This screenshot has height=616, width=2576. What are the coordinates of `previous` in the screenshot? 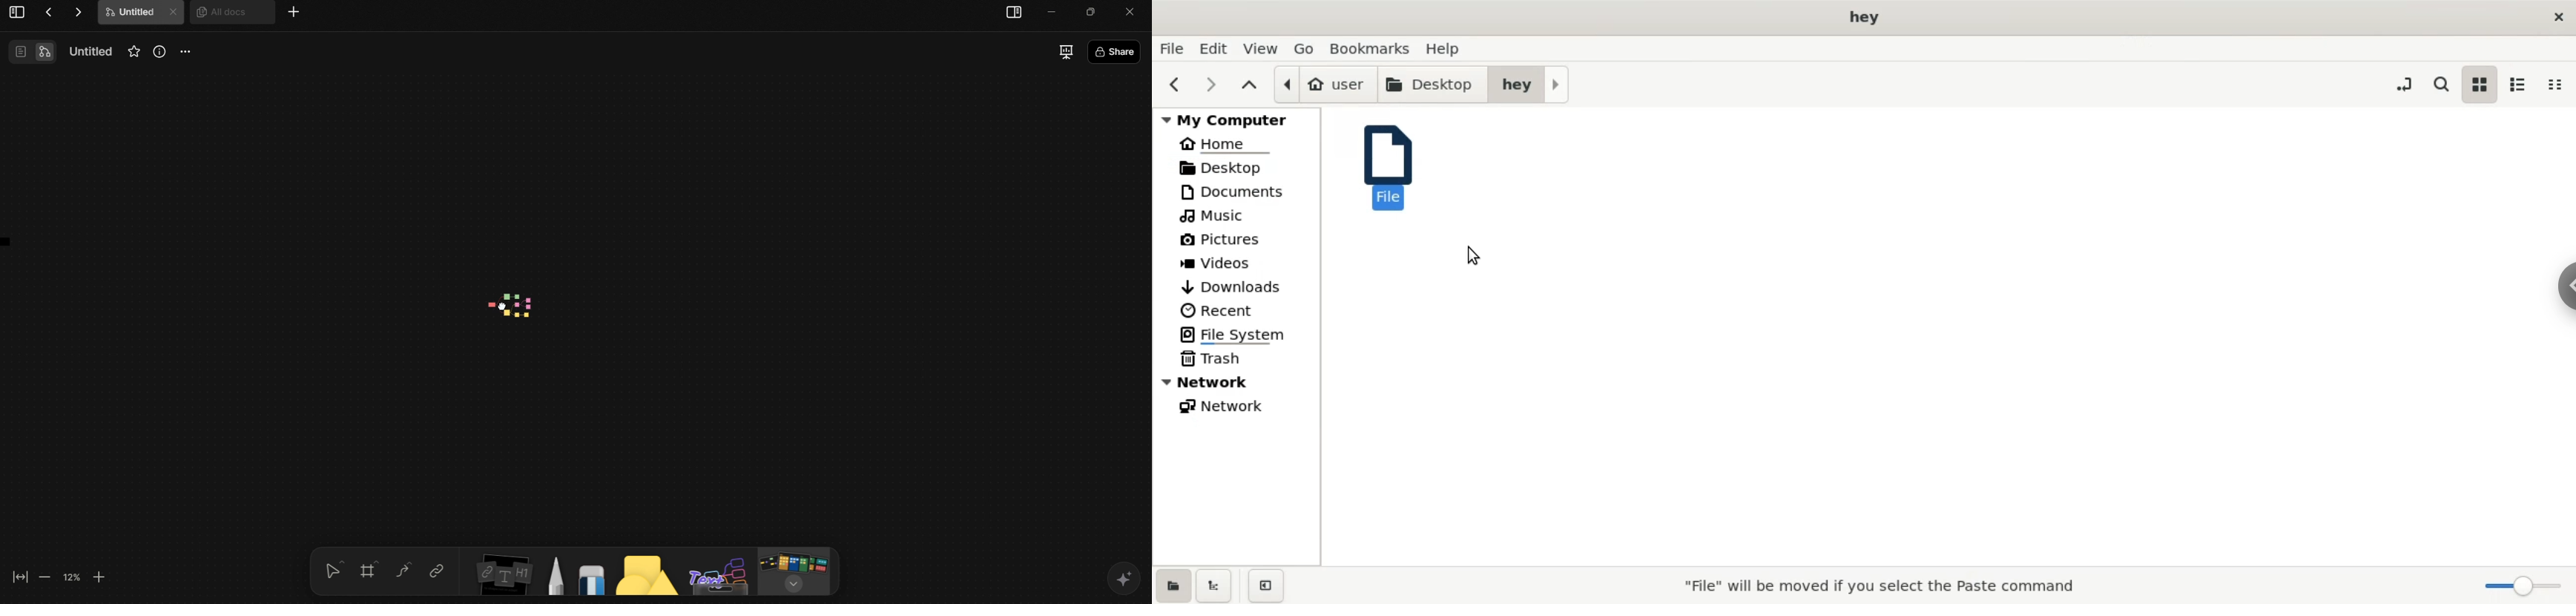 It's located at (1175, 85).